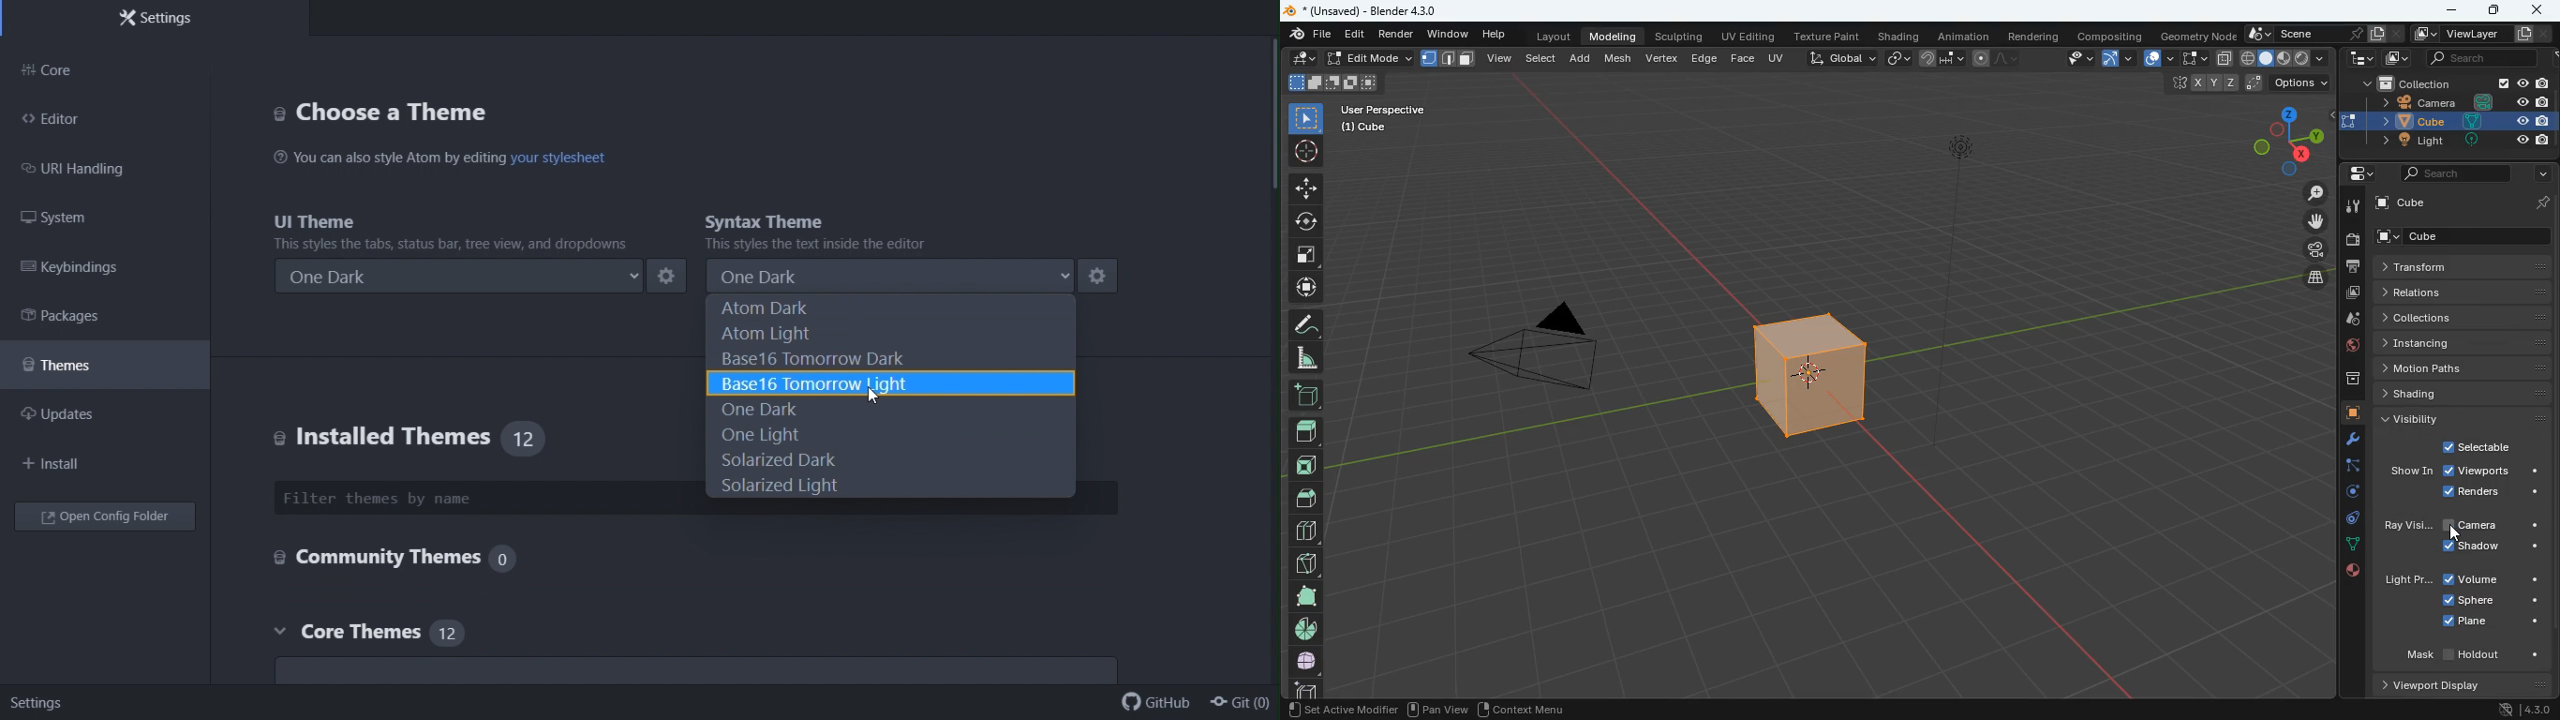 This screenshot has height=728, width=2576. Describe the element at coordinates (110, 519) in the screenshot. I see `Open folder` at that location.